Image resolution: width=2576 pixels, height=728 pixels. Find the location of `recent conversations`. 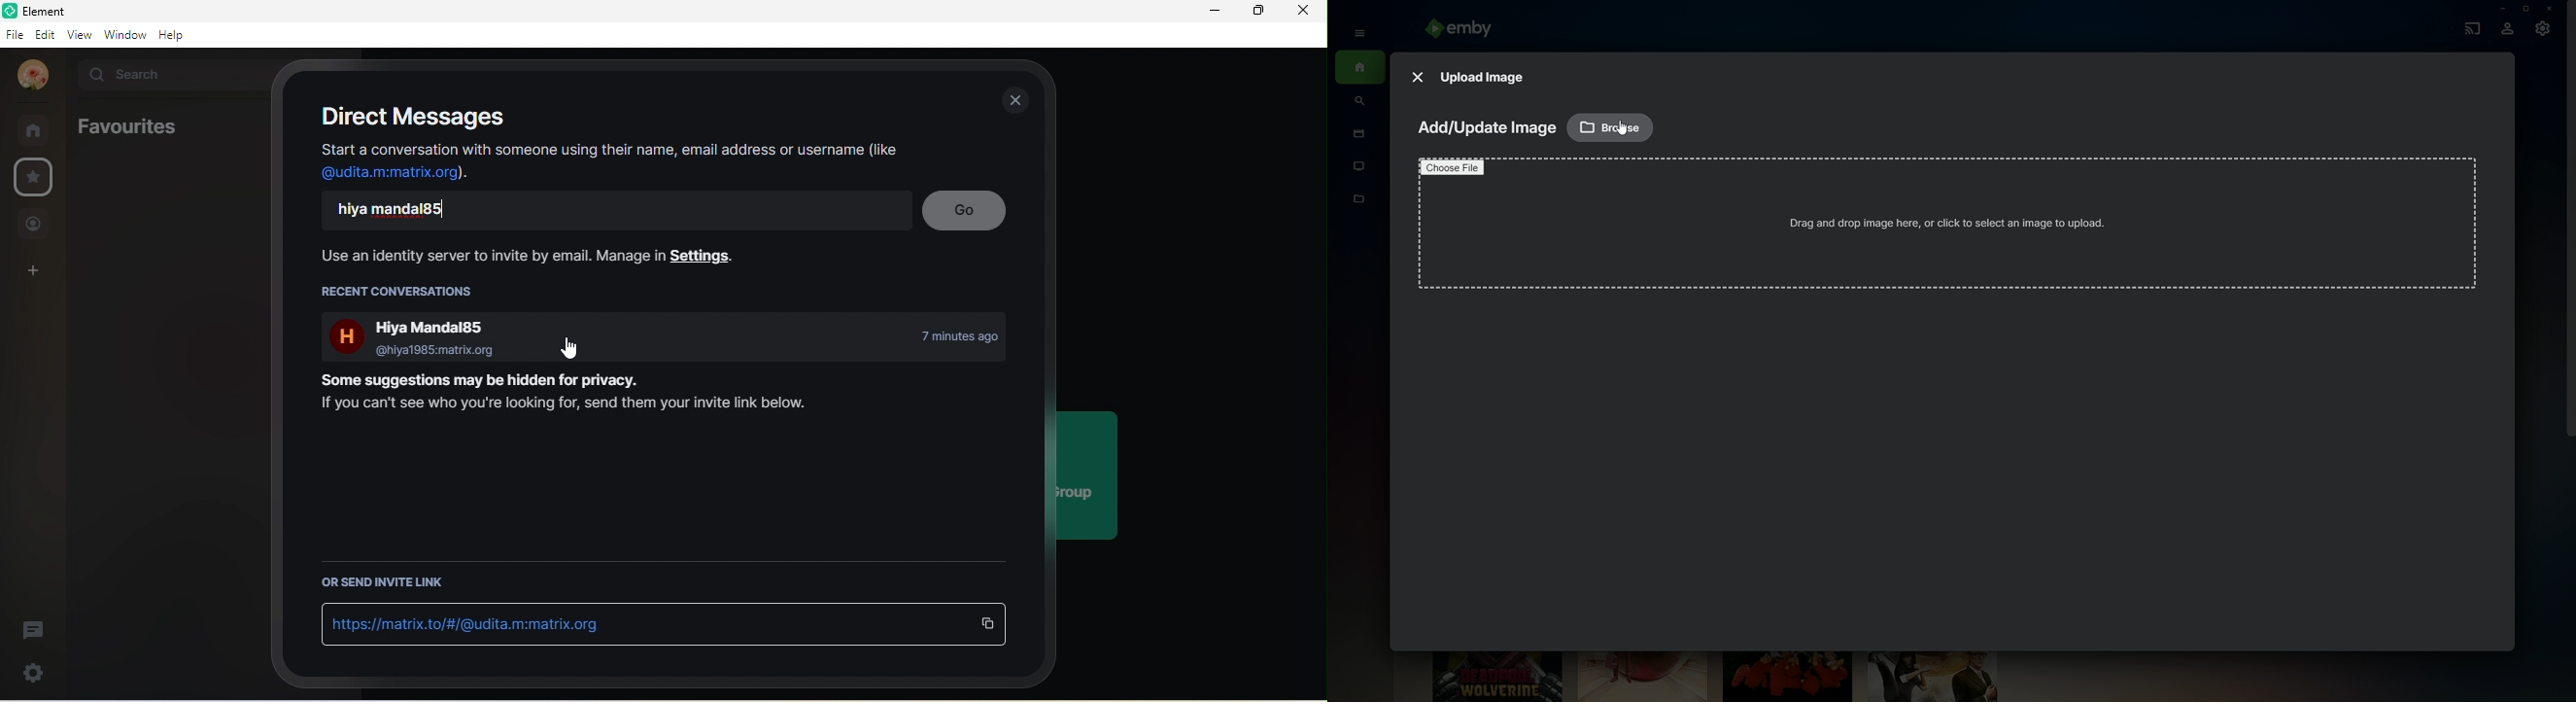

recent conversations is located at coordinates (403, 291).